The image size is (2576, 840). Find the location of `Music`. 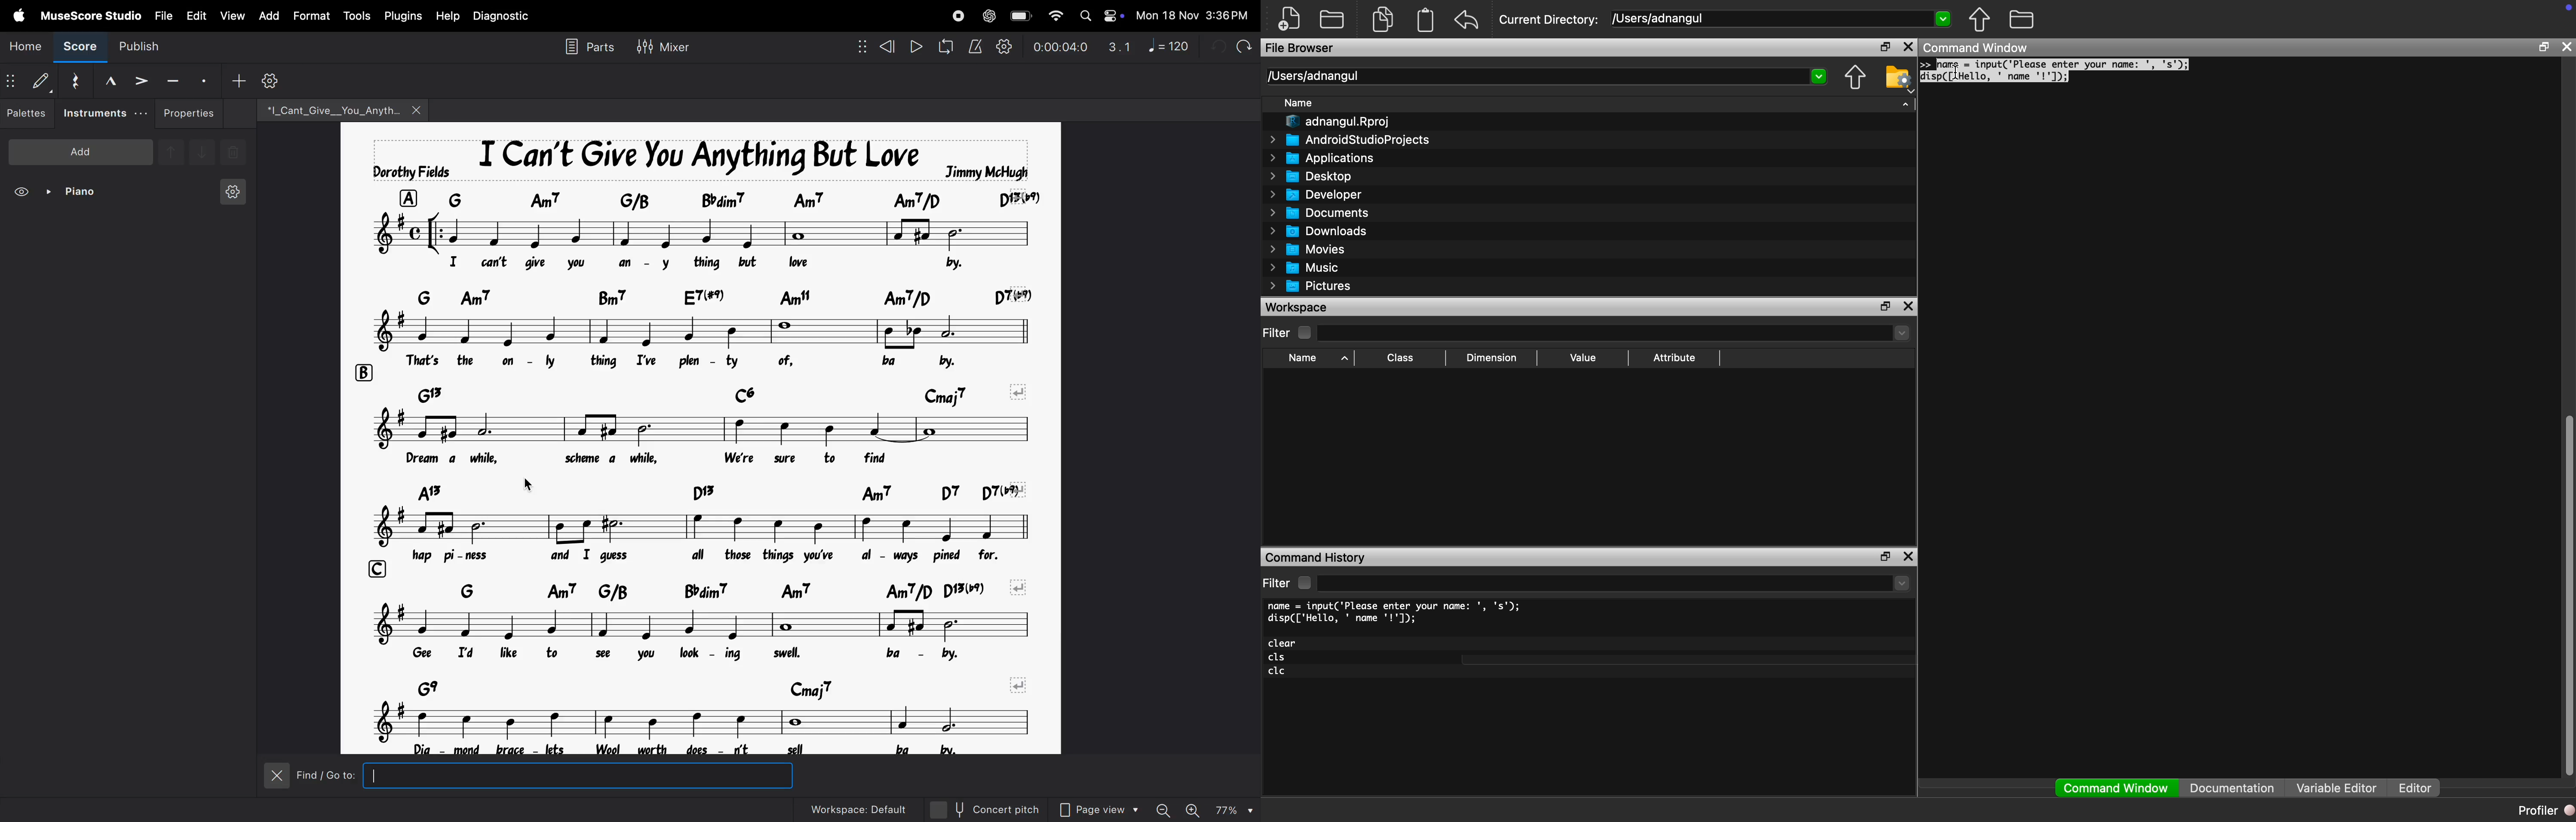

Music is located at coordinates (1303, 268).